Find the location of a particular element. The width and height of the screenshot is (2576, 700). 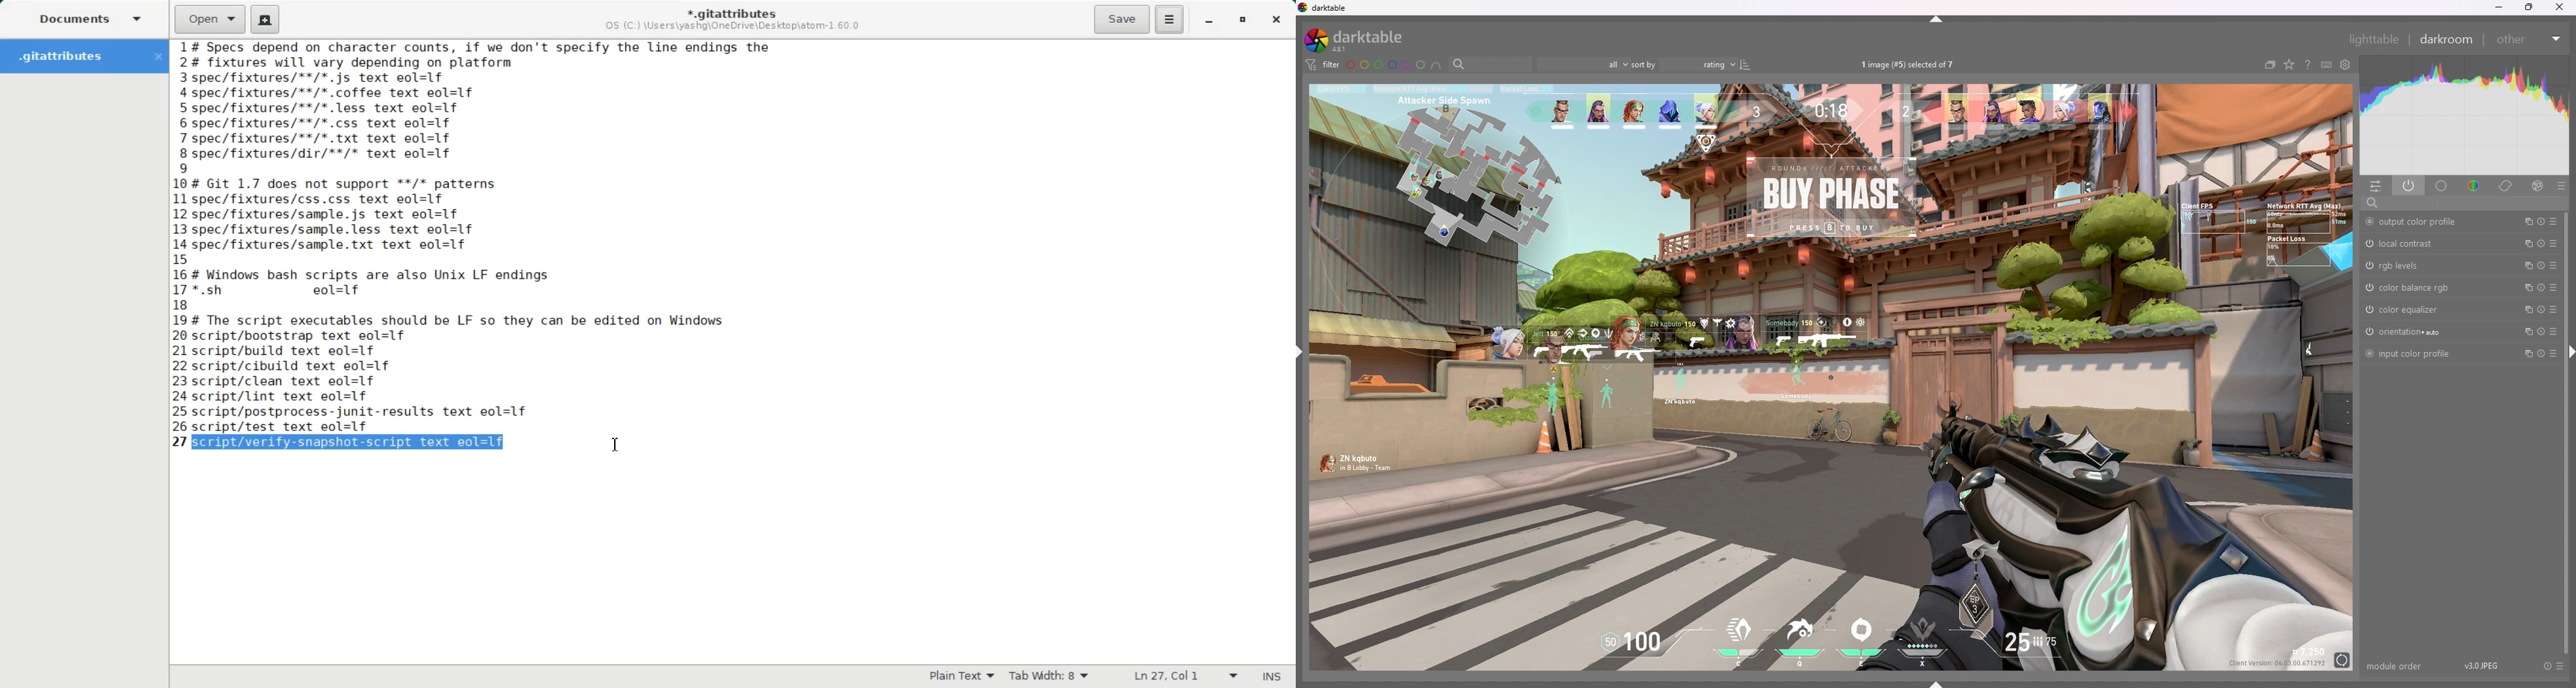

multiple instances action is located at coordinates (2528, 265).